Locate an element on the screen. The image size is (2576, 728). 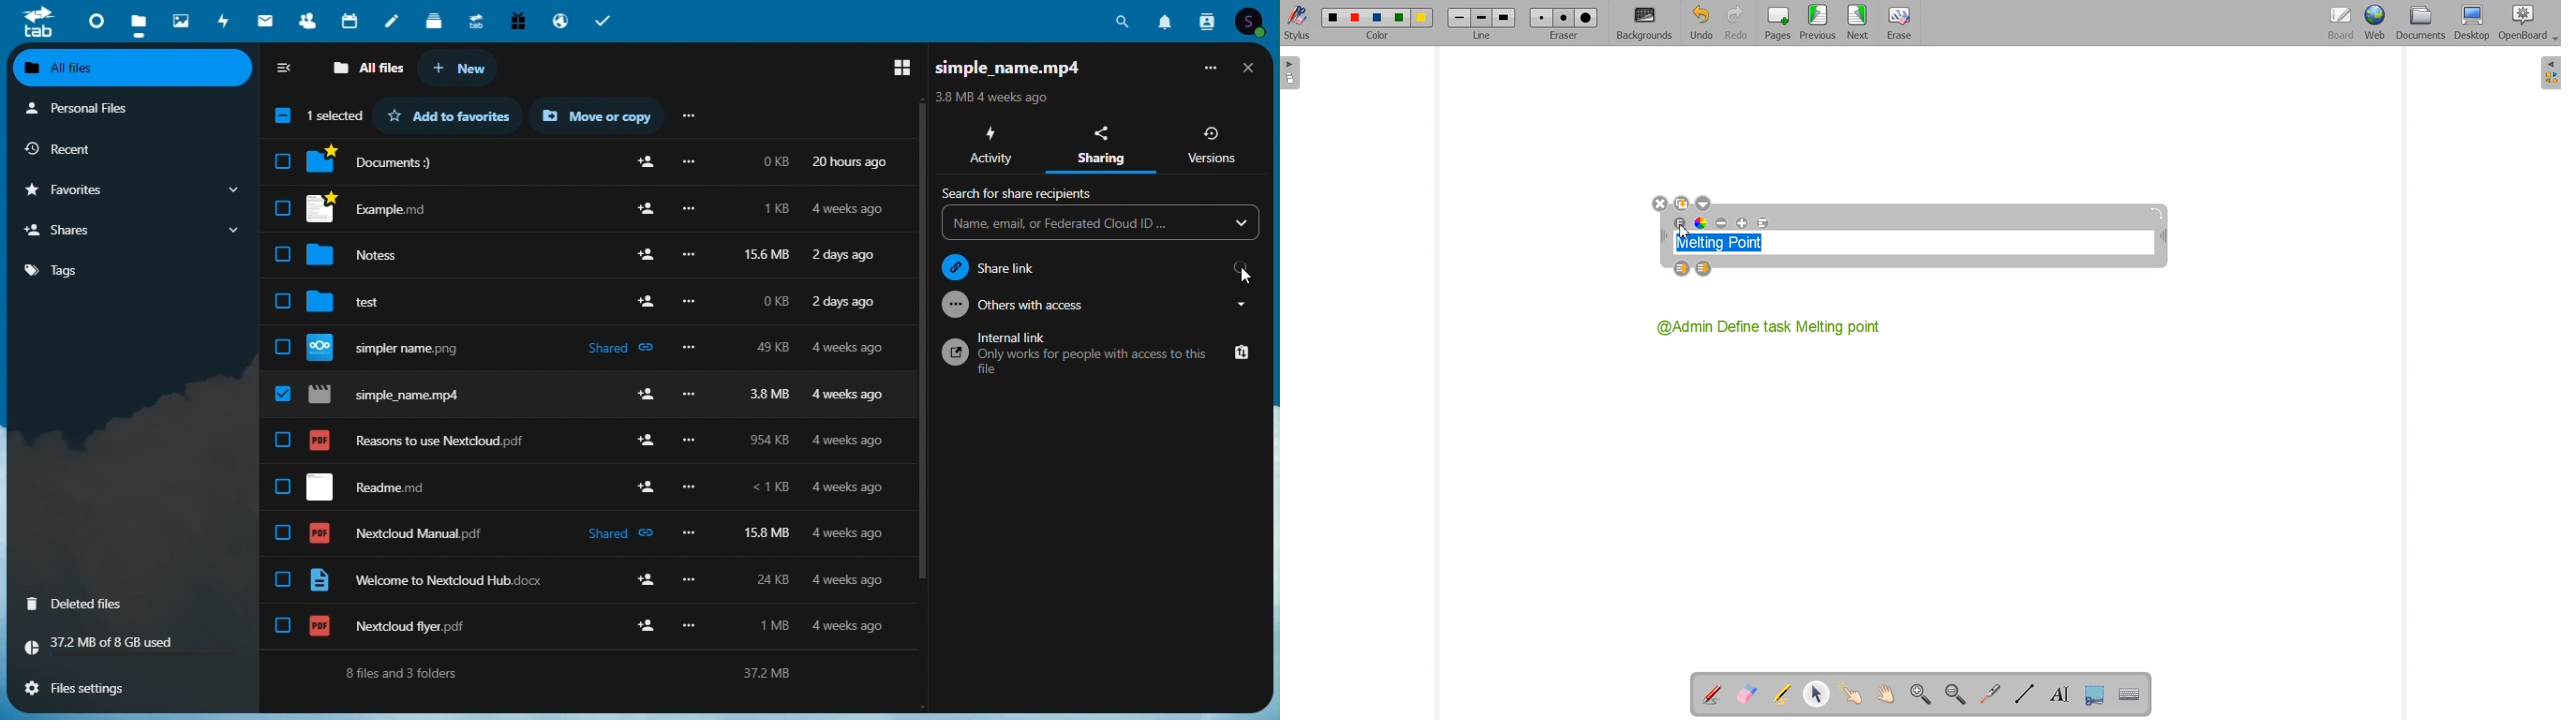
Selected file is located at coordinates (587, 392).